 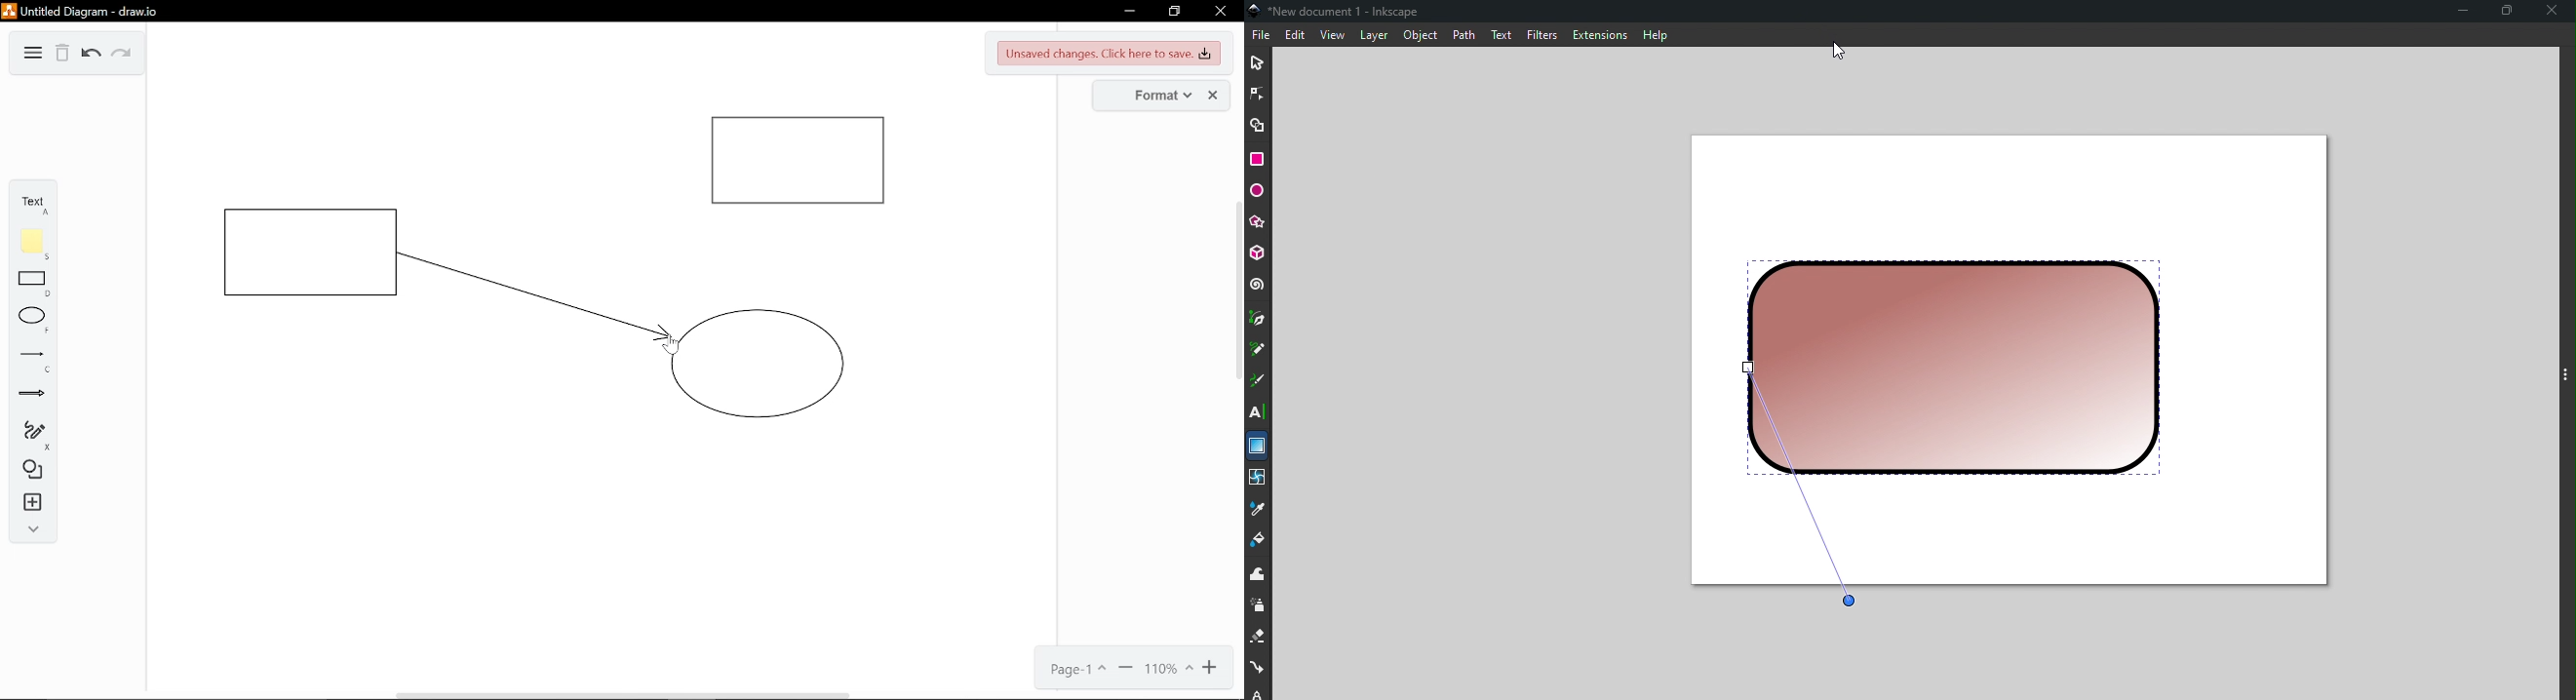 What do you see at coordinates (29, 471) in the screenshot?
I see `Shapes` at bounding box center [29, 471].